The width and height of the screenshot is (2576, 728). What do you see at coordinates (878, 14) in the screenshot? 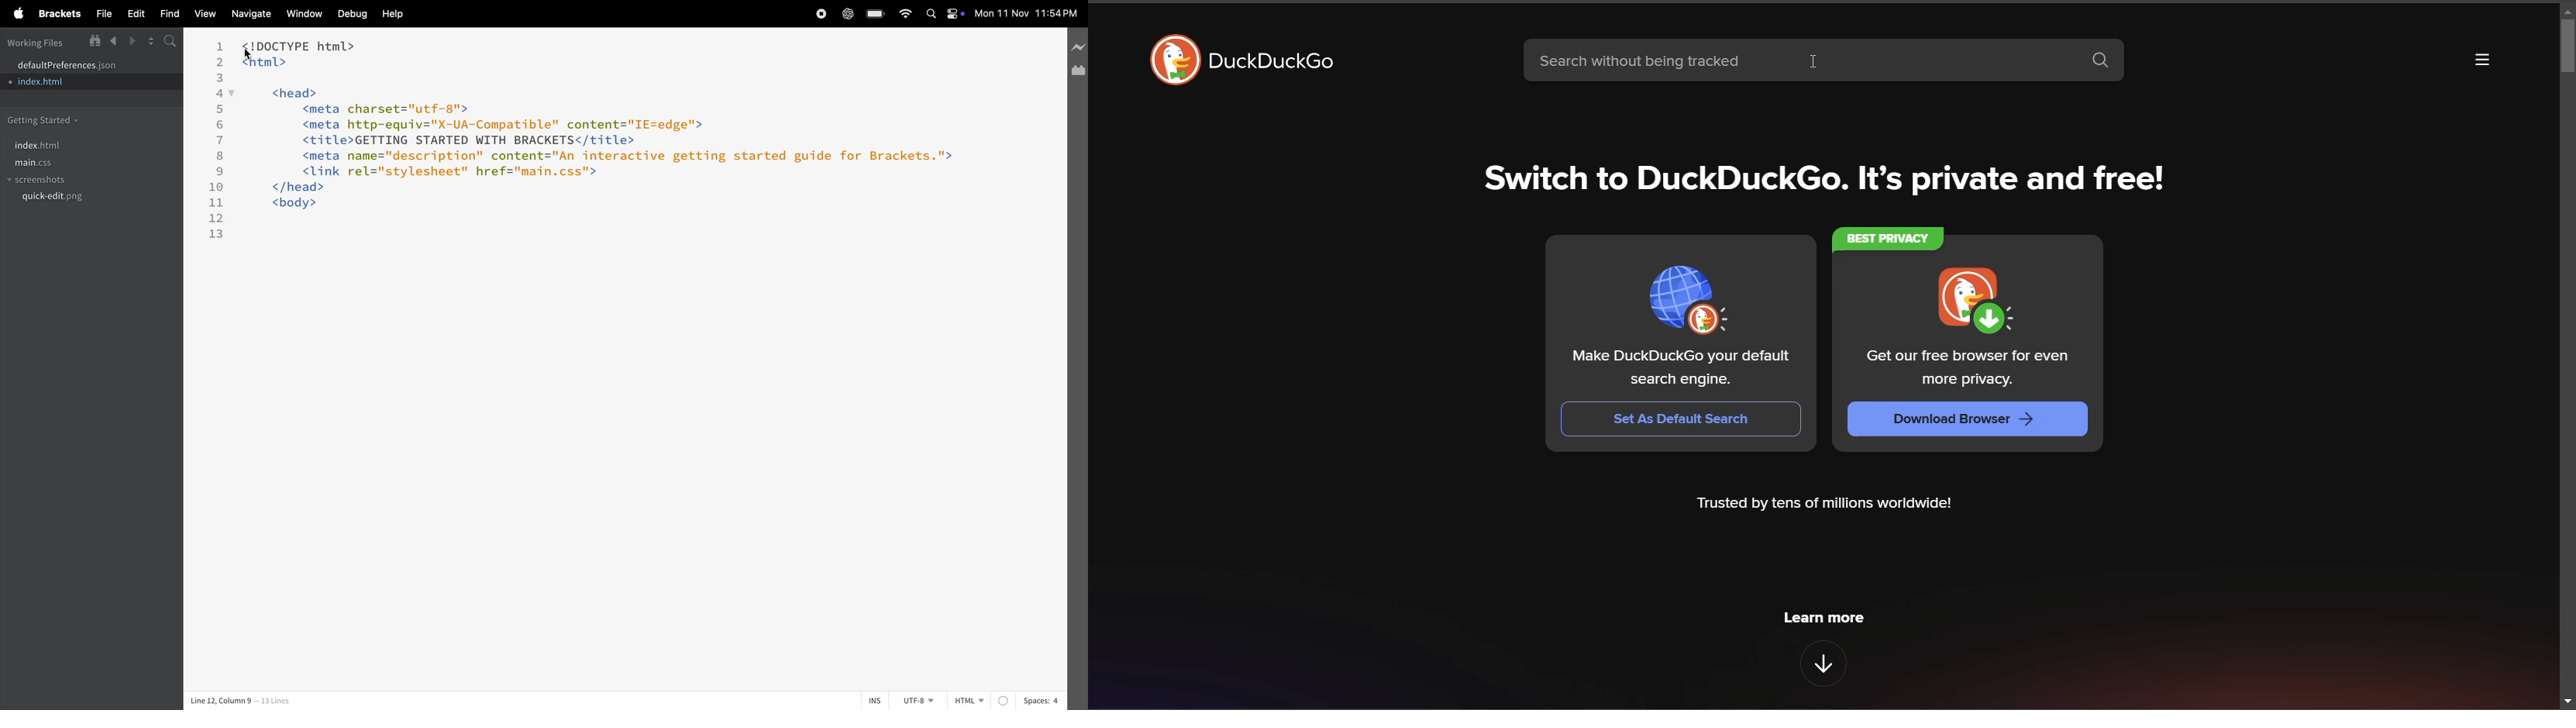
I see `battery` at bounding box center [878, 14].